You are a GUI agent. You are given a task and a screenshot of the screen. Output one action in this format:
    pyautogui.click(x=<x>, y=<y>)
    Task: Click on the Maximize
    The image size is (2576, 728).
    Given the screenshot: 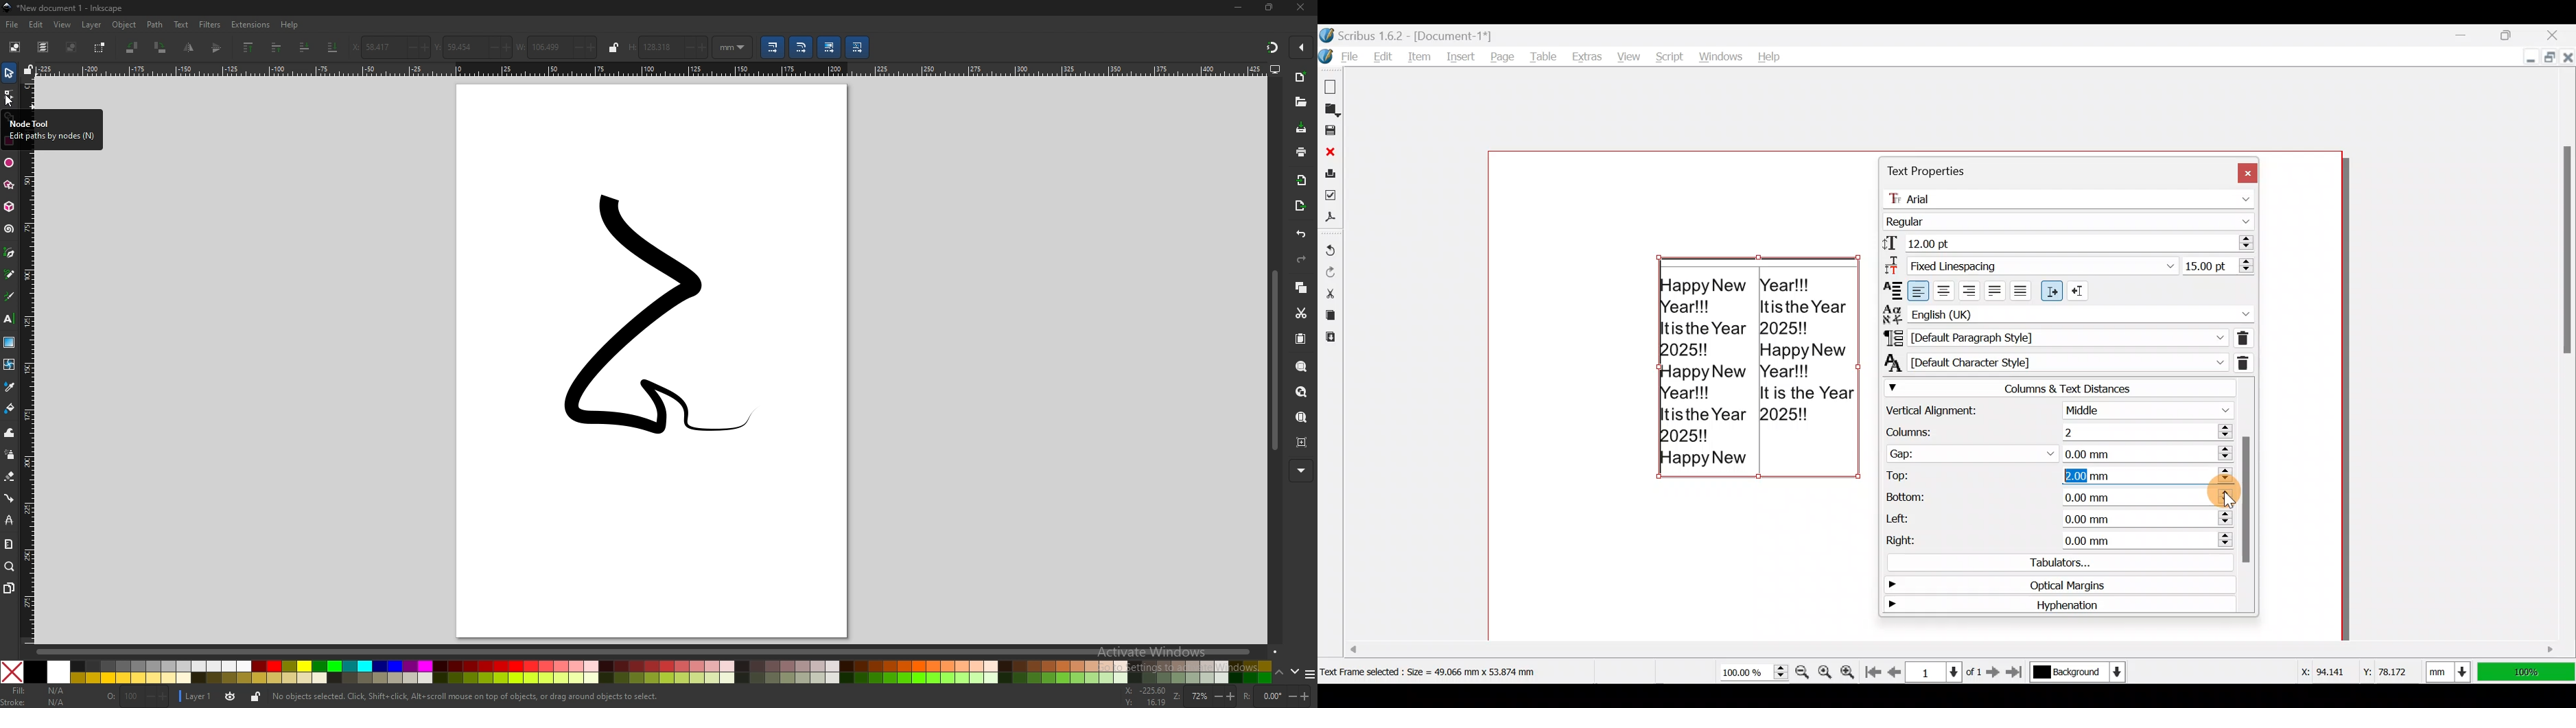 What is the action you would take?
    pyautogui.click(x=2548, y=58)
    